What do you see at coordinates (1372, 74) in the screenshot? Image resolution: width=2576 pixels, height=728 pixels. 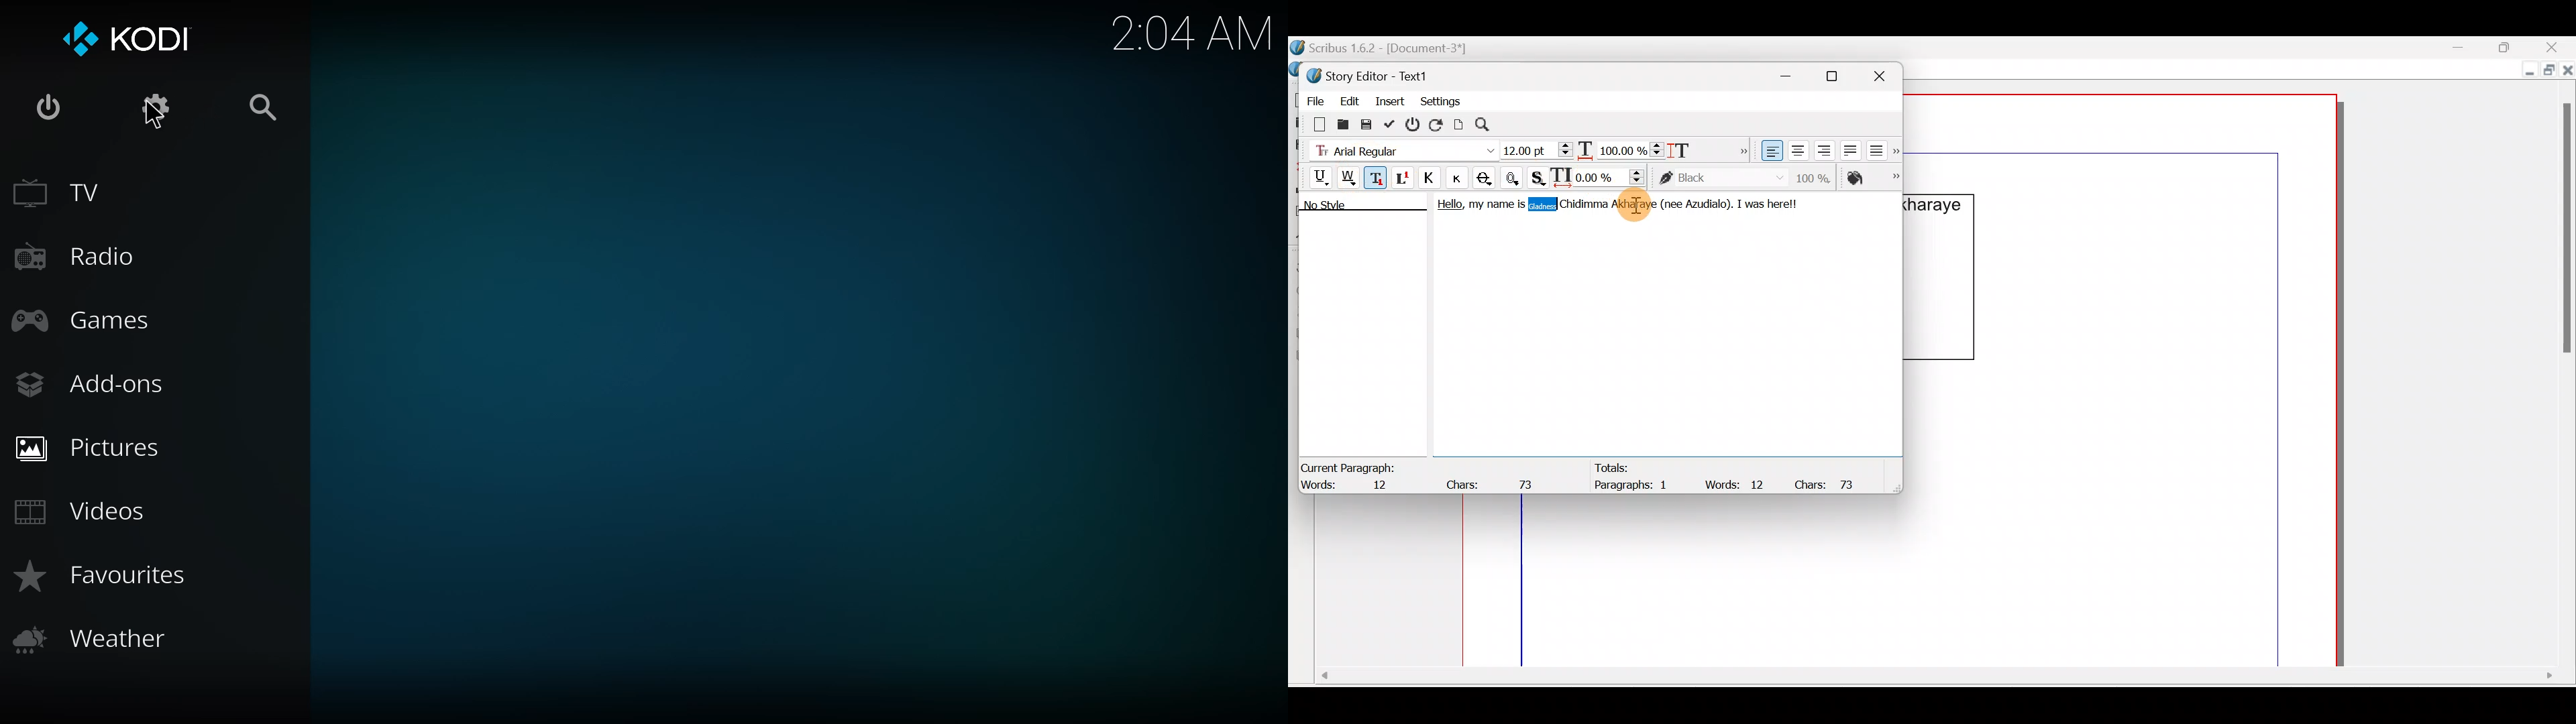 I see `Story Editor - Text1` at bounding box center [1372, 74].